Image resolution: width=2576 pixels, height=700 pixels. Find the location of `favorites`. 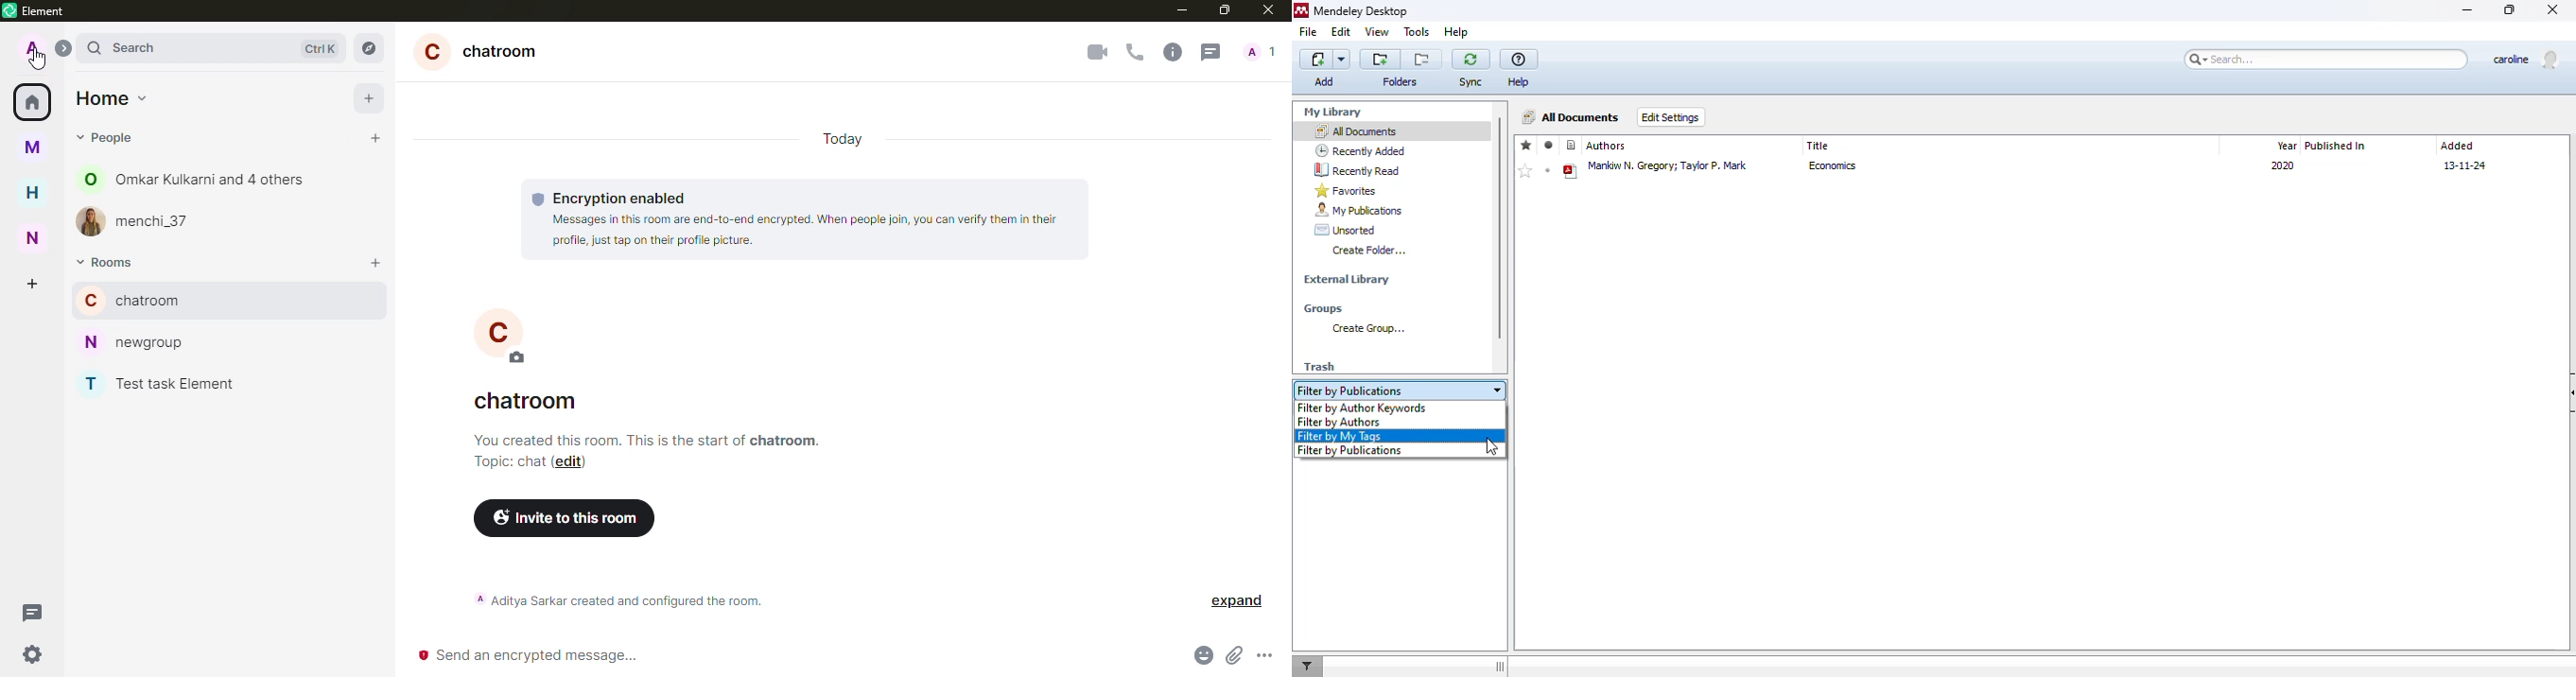

favorites is located at coordinates (1346, 191).